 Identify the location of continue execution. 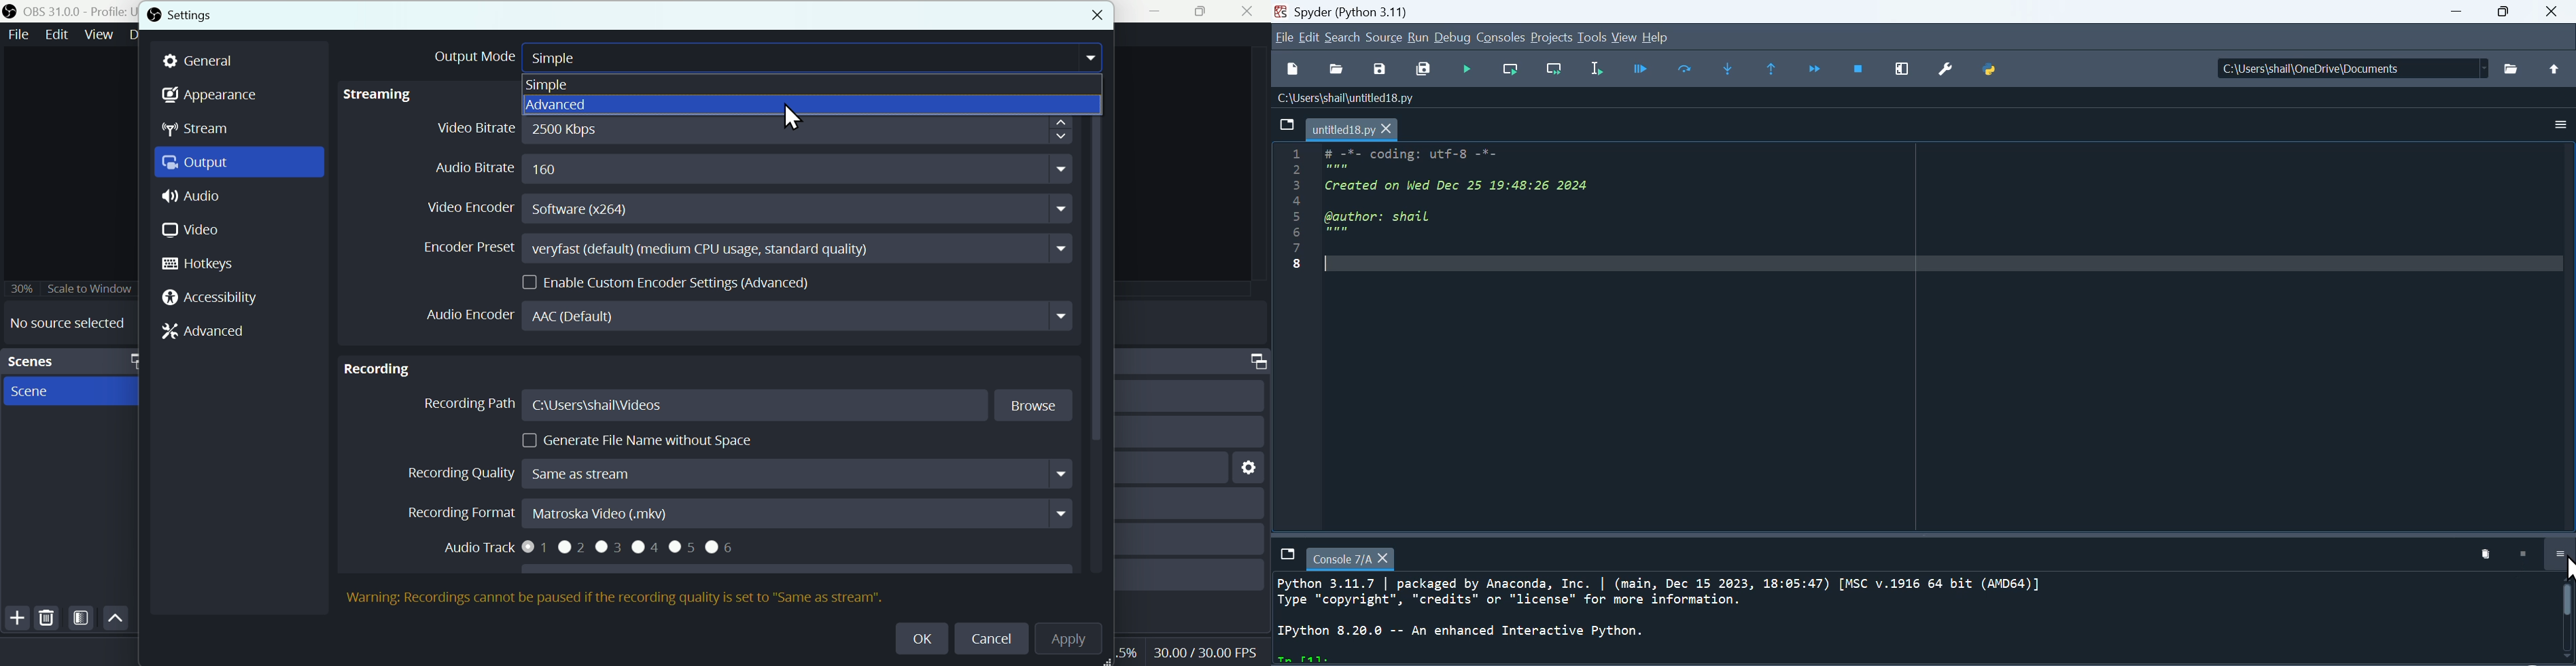
(1813, 70).